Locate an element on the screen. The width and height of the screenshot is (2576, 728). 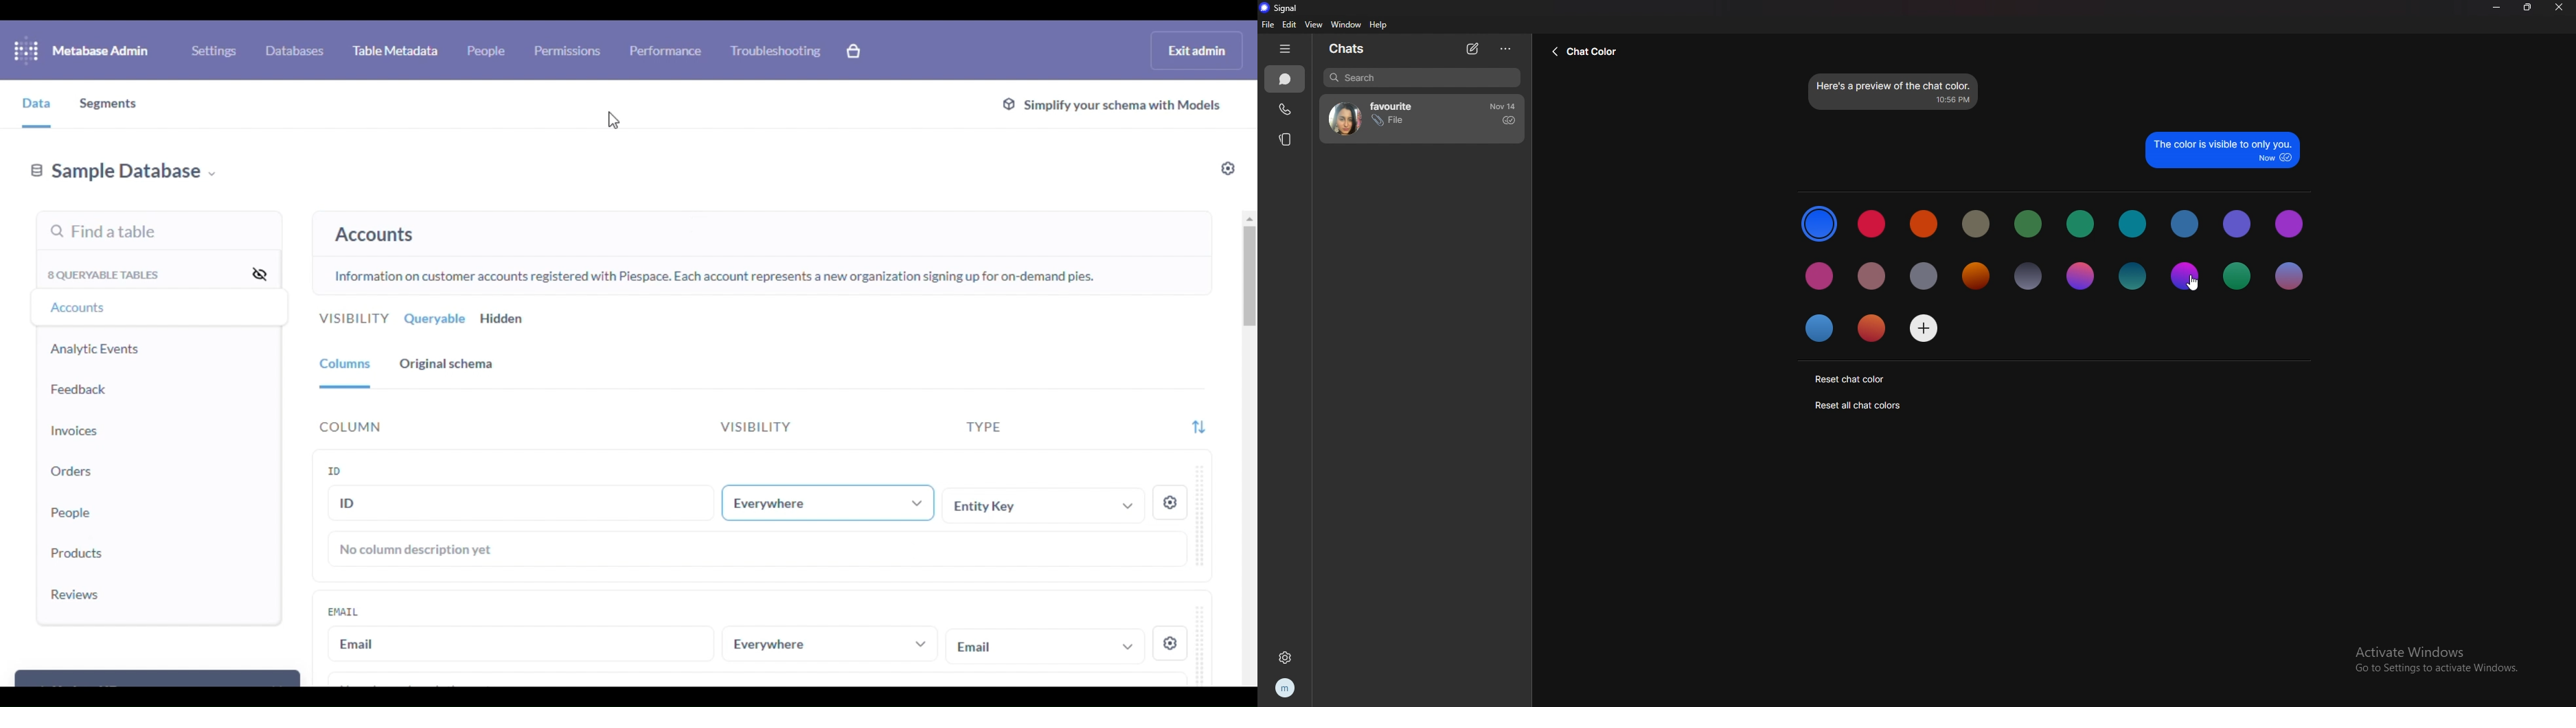
color is located at coordinates (1925, 224).